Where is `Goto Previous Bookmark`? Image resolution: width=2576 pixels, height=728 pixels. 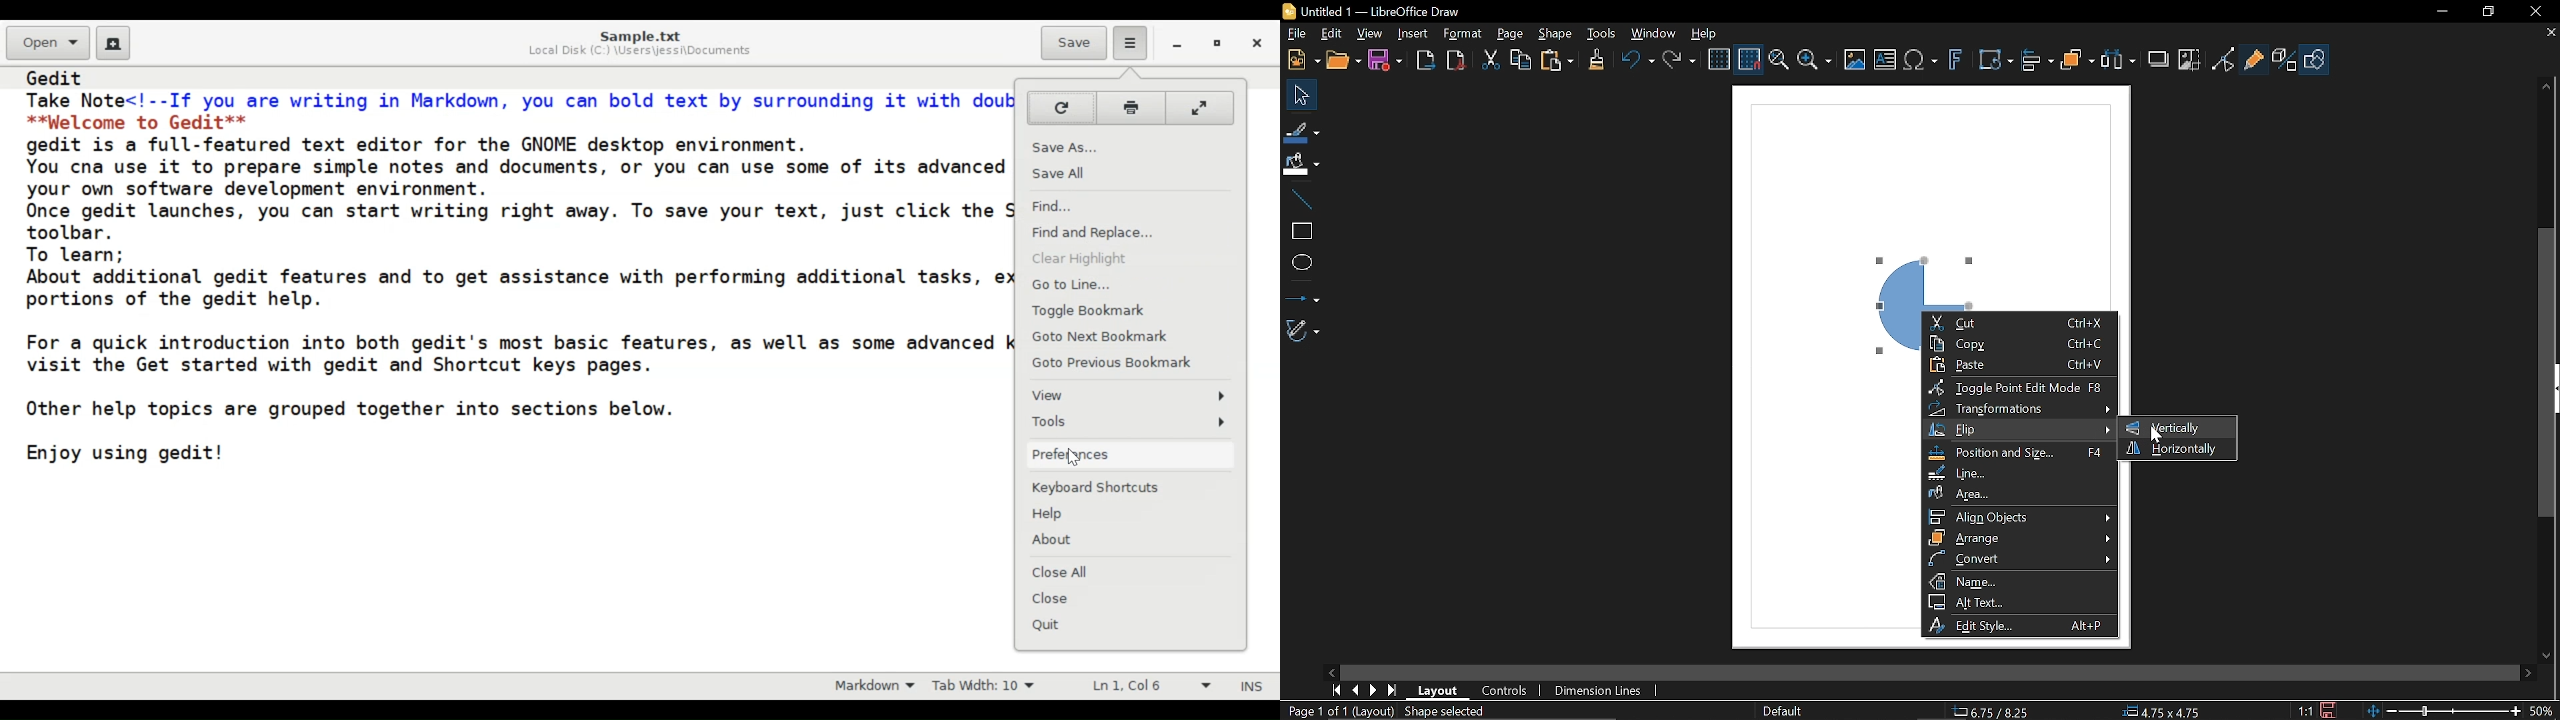 Goto Previous Bookmark is located at coordinates (1133, 362).